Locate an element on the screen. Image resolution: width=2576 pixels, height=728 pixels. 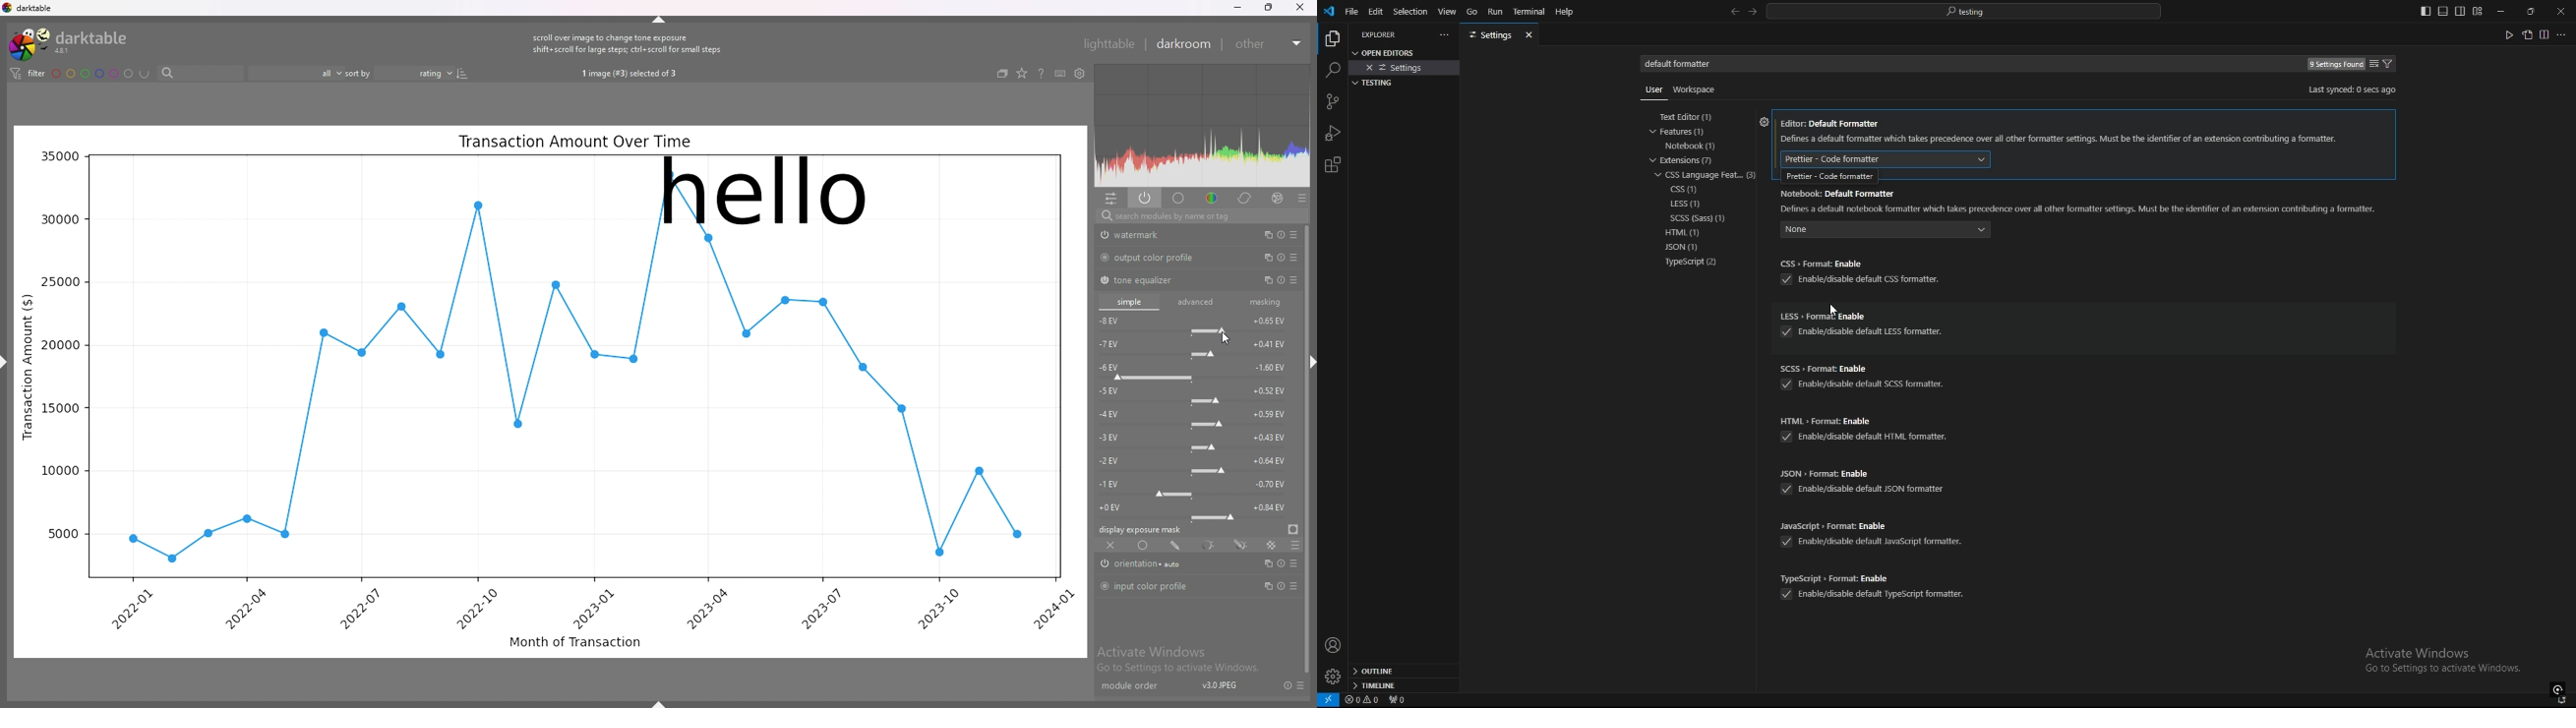
5000 is located at coordinates (62, 533).